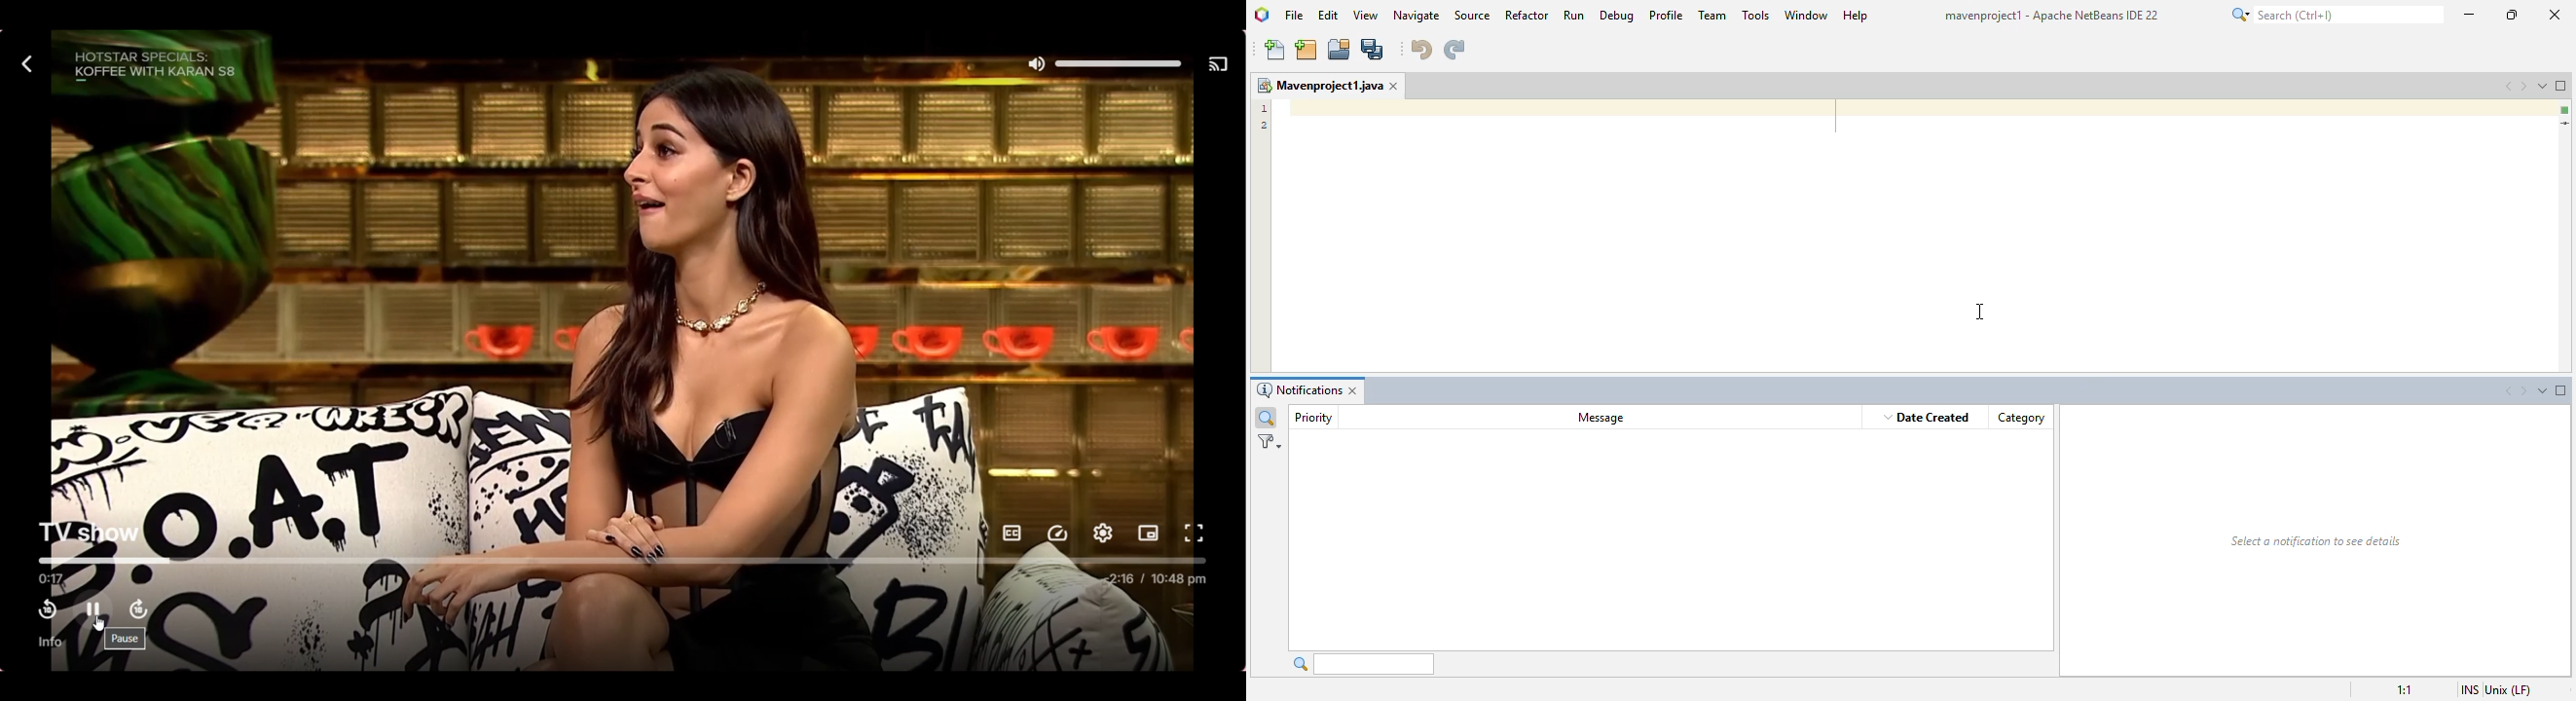 Image resolution: width=2576 pixels, height=728 pixels. What do you see at coordinates (1712, 15) in the screenshot?
I see `team` at bounding box center [1712, 15].